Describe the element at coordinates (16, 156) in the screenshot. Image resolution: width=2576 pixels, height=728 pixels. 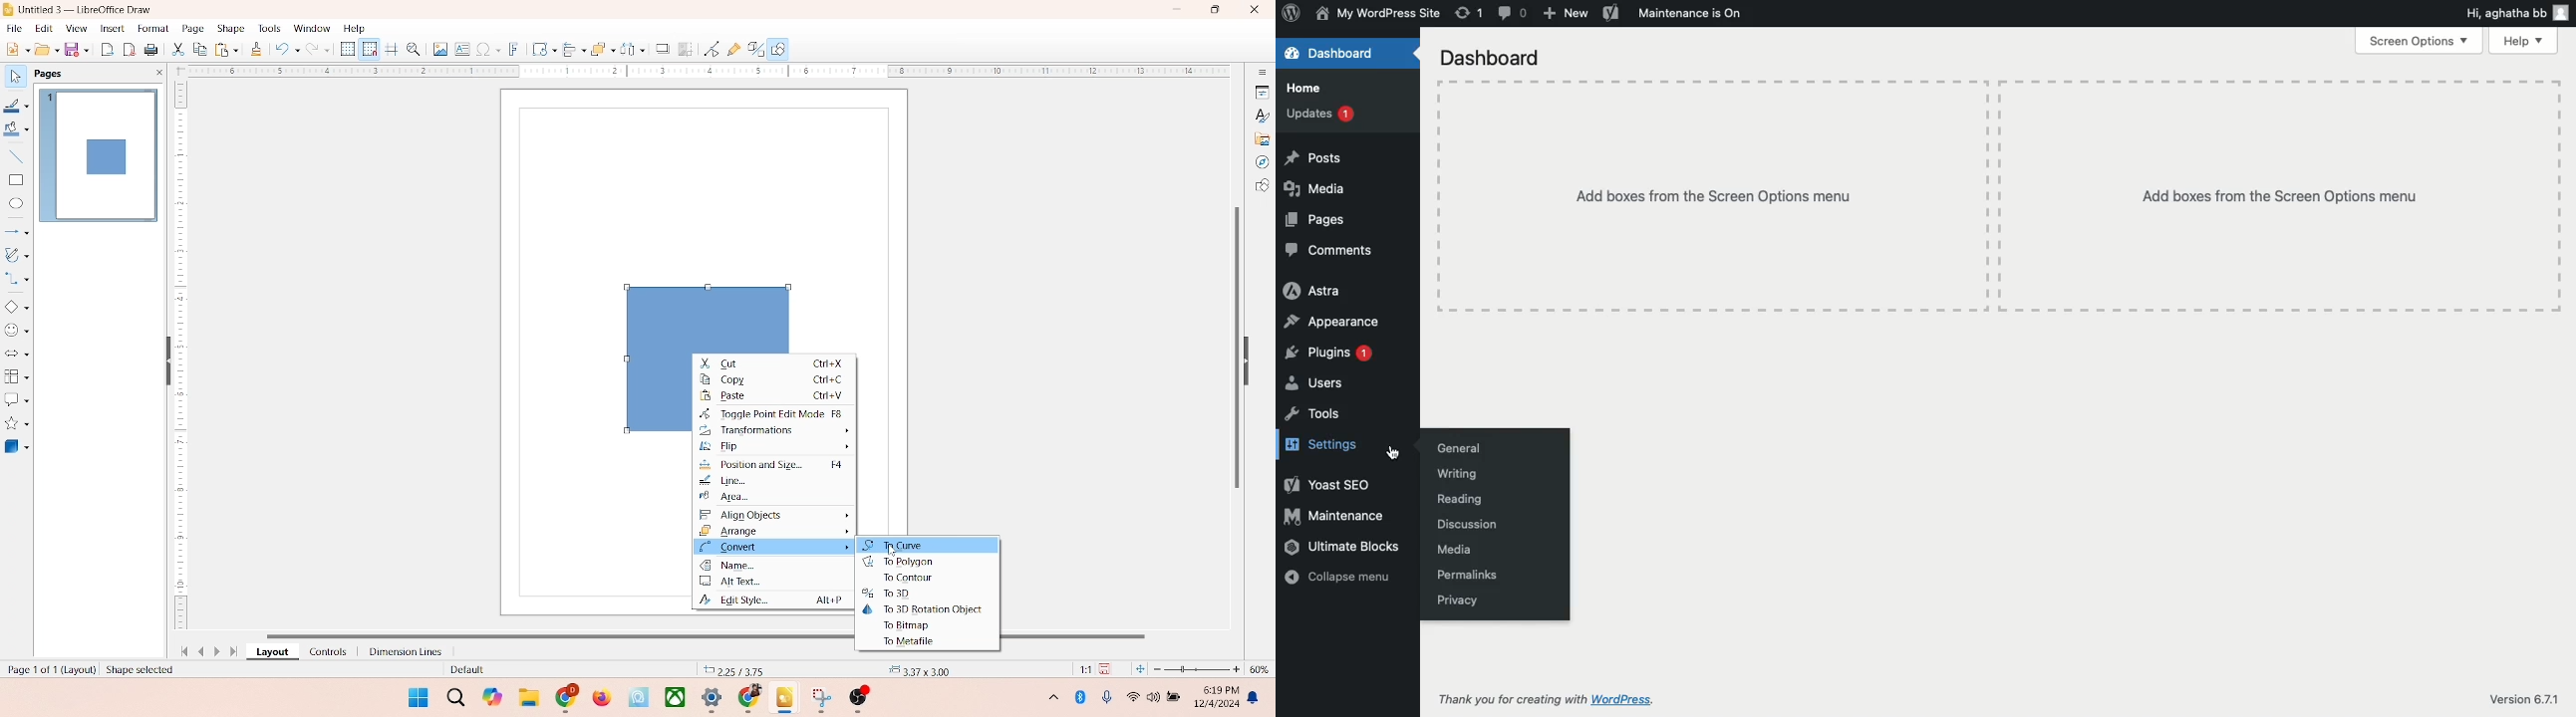
I see `insert line` at that location.